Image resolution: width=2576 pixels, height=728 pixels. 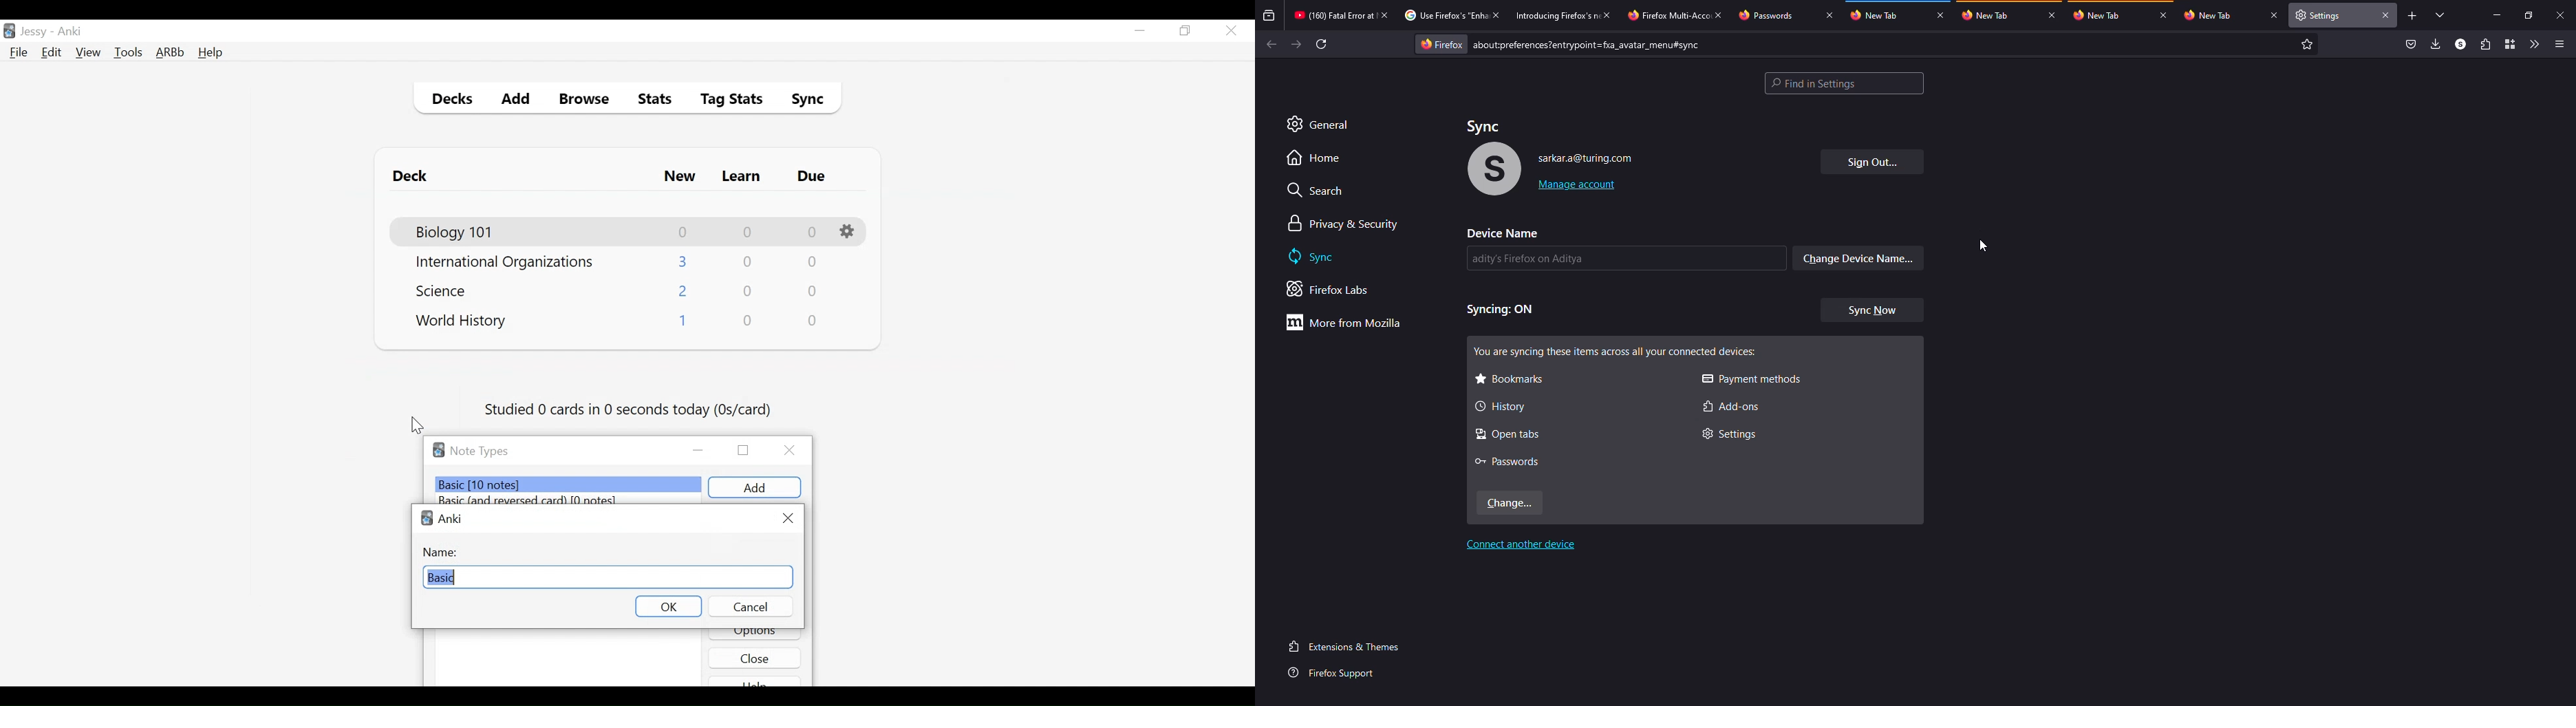 I want to click on firefox support, so click(x=1335, y=674).